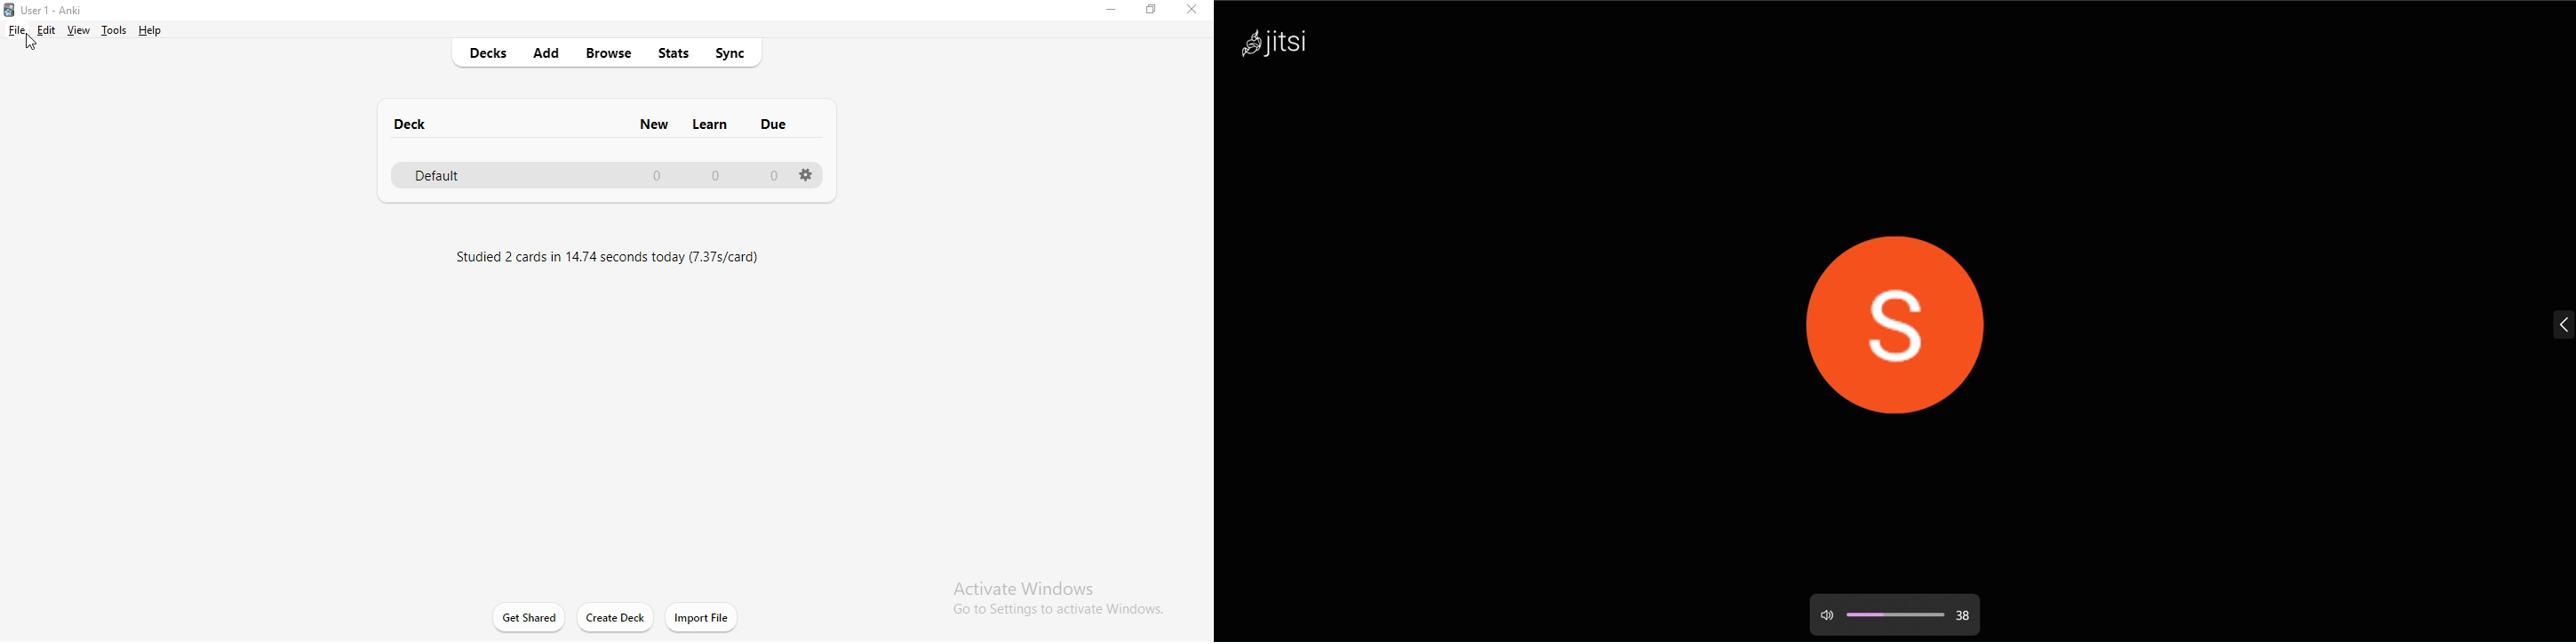  Describe the element at coordinates (2551, 324) in the screenshot. I see `expand` at that location.